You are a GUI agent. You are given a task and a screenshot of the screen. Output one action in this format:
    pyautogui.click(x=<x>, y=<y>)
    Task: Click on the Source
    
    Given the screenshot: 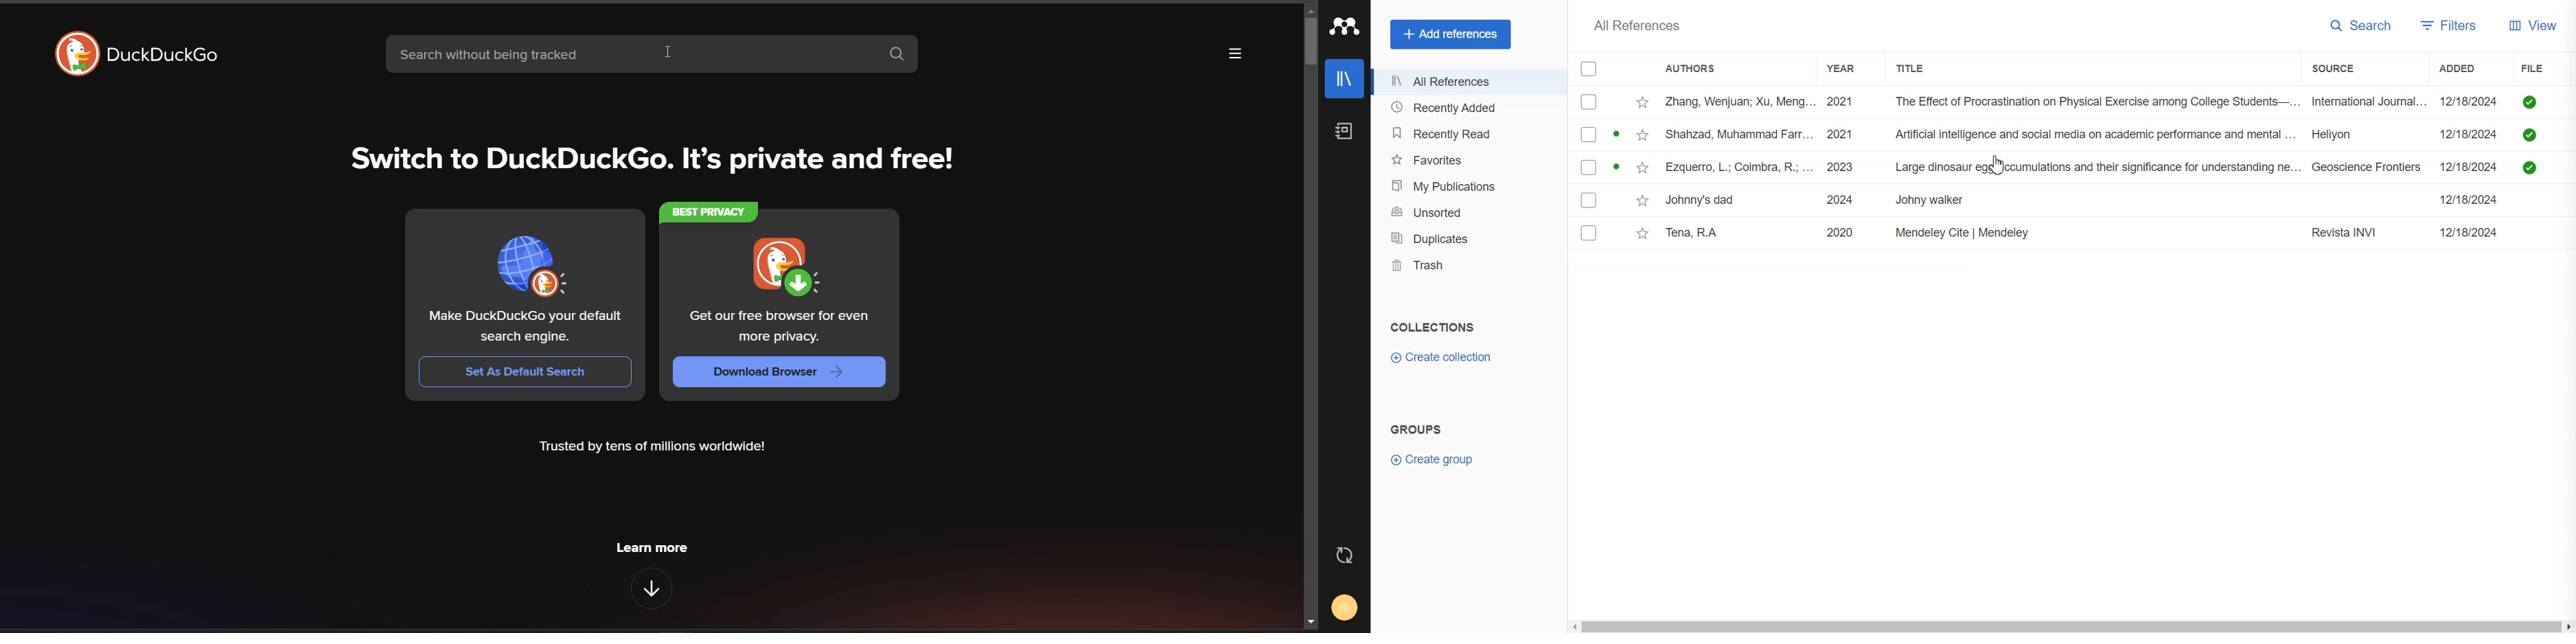 What is the action you would take?
    pyautogui.click(x=2348, y=69)
    